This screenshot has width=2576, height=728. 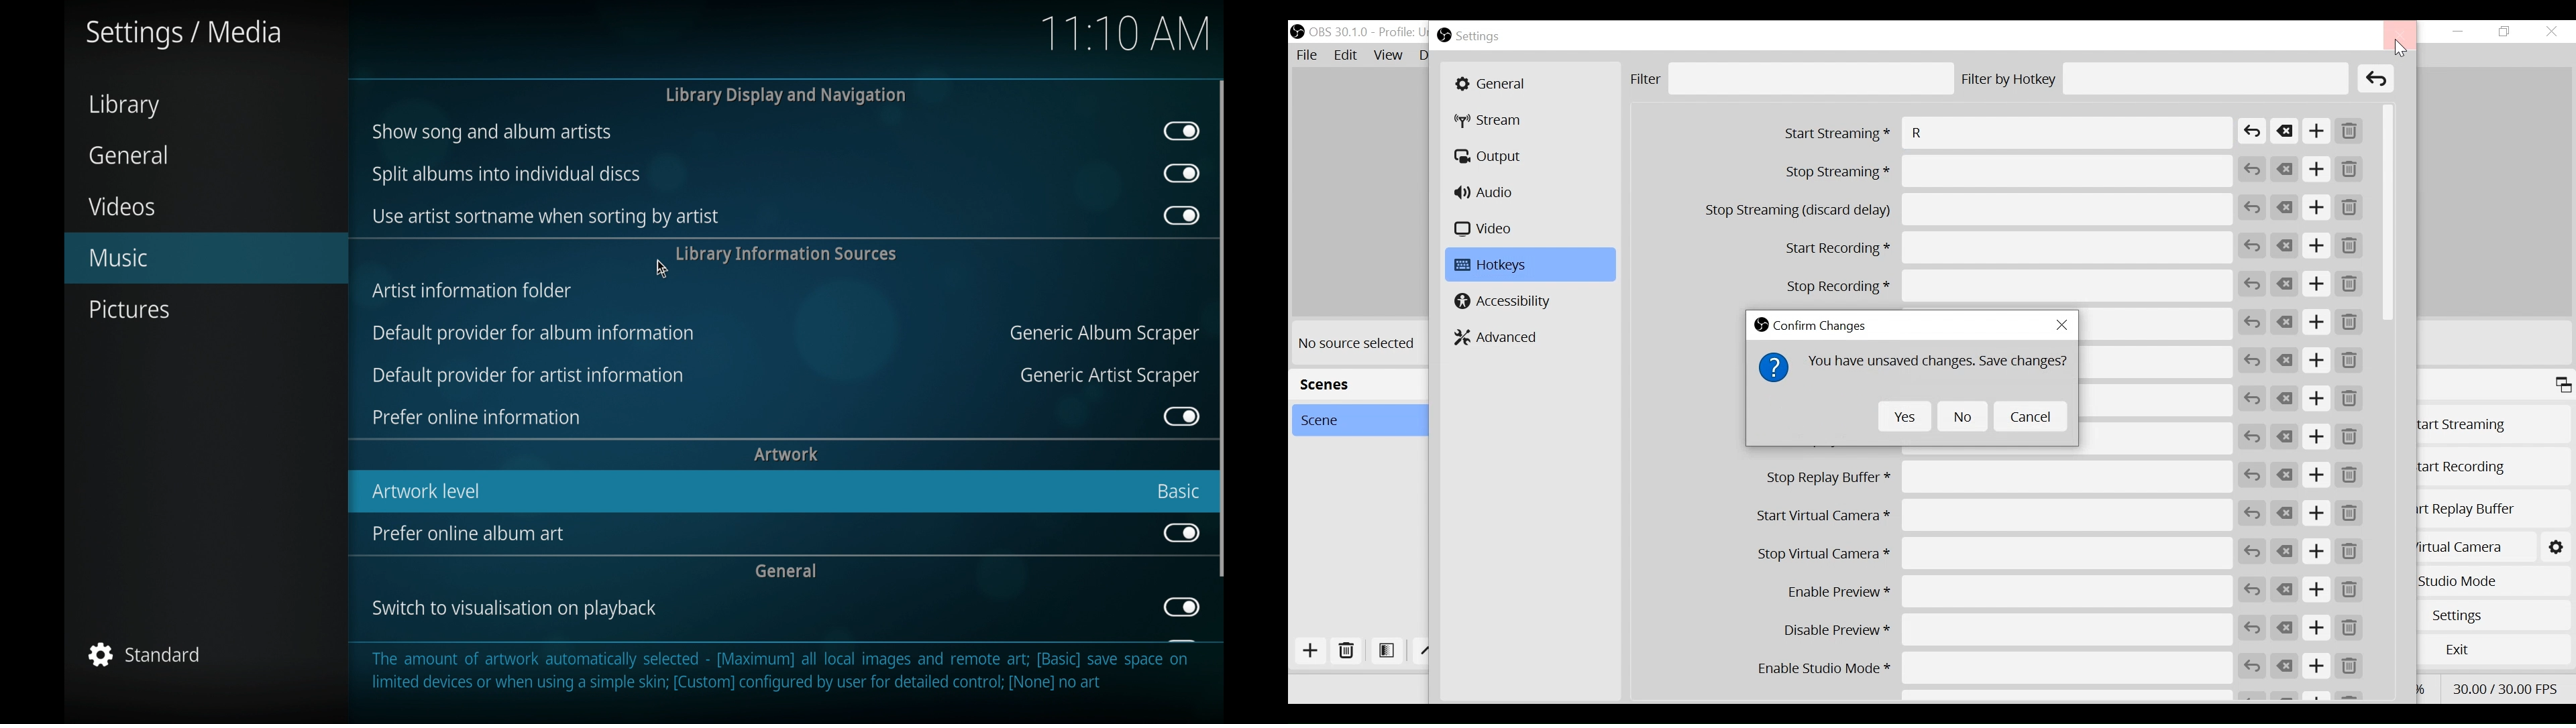 I want to click on Revert, so click(x=2251, y=590).